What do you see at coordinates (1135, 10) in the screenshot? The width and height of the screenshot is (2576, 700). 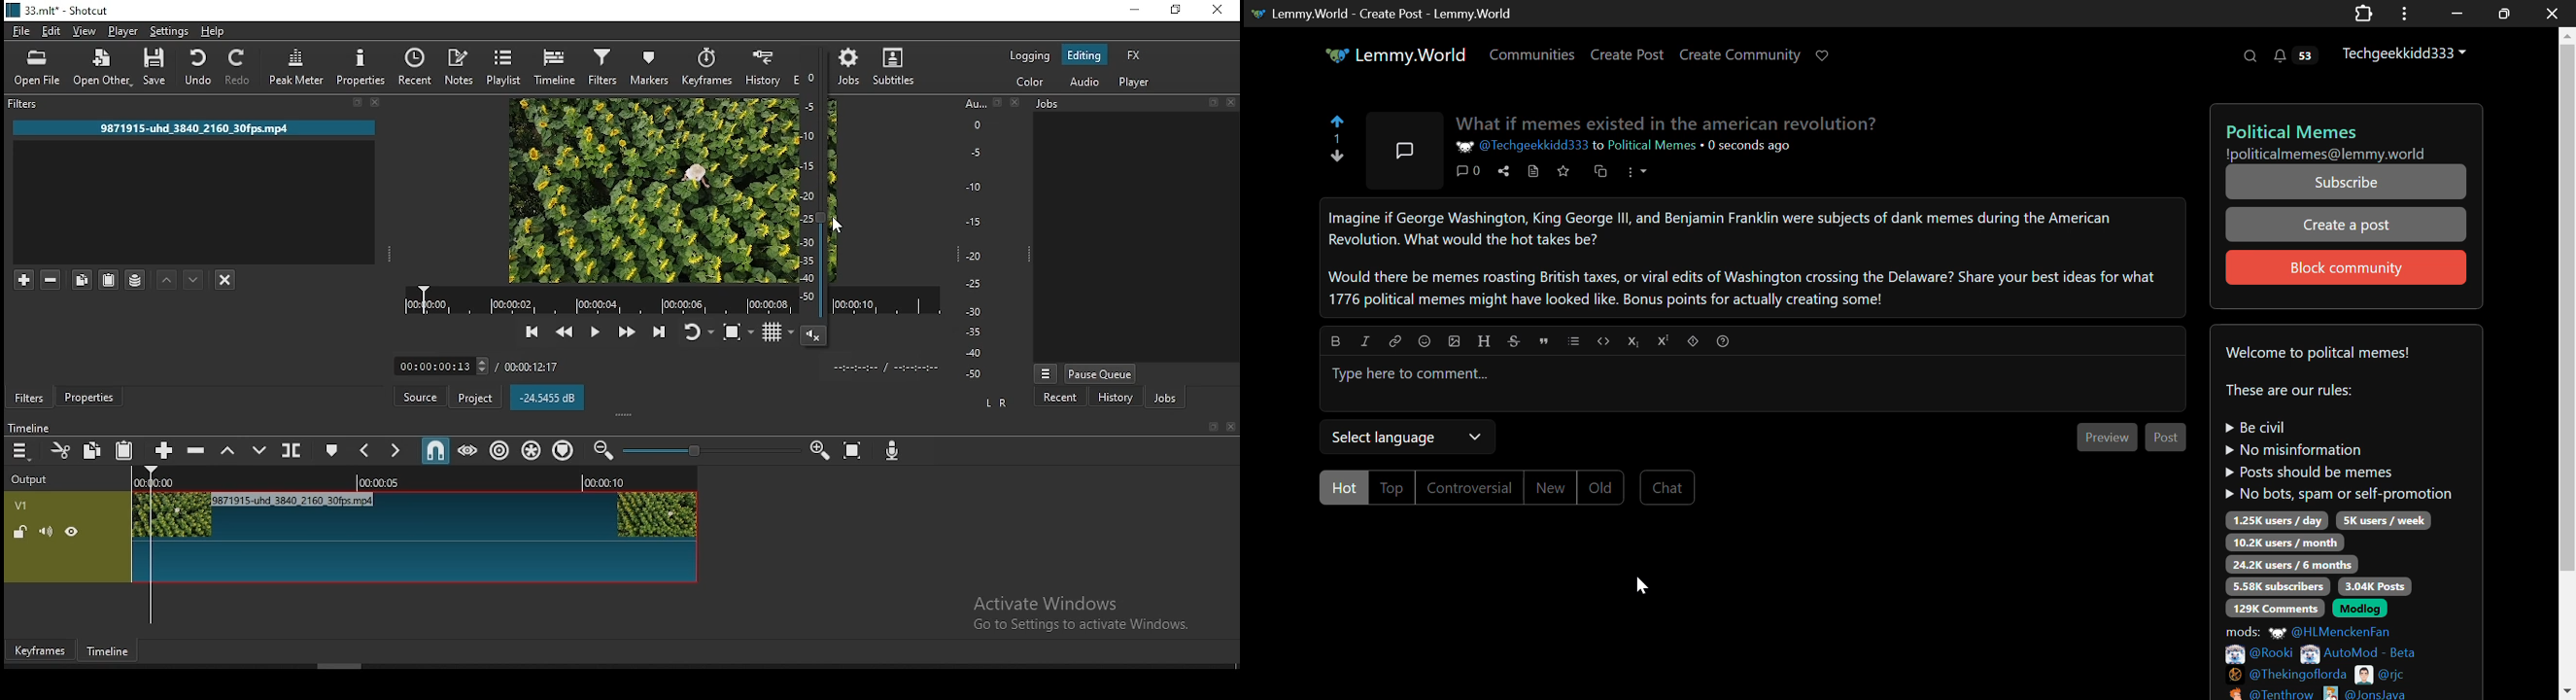 I see `minimize` at bounding box center [1135, 10].